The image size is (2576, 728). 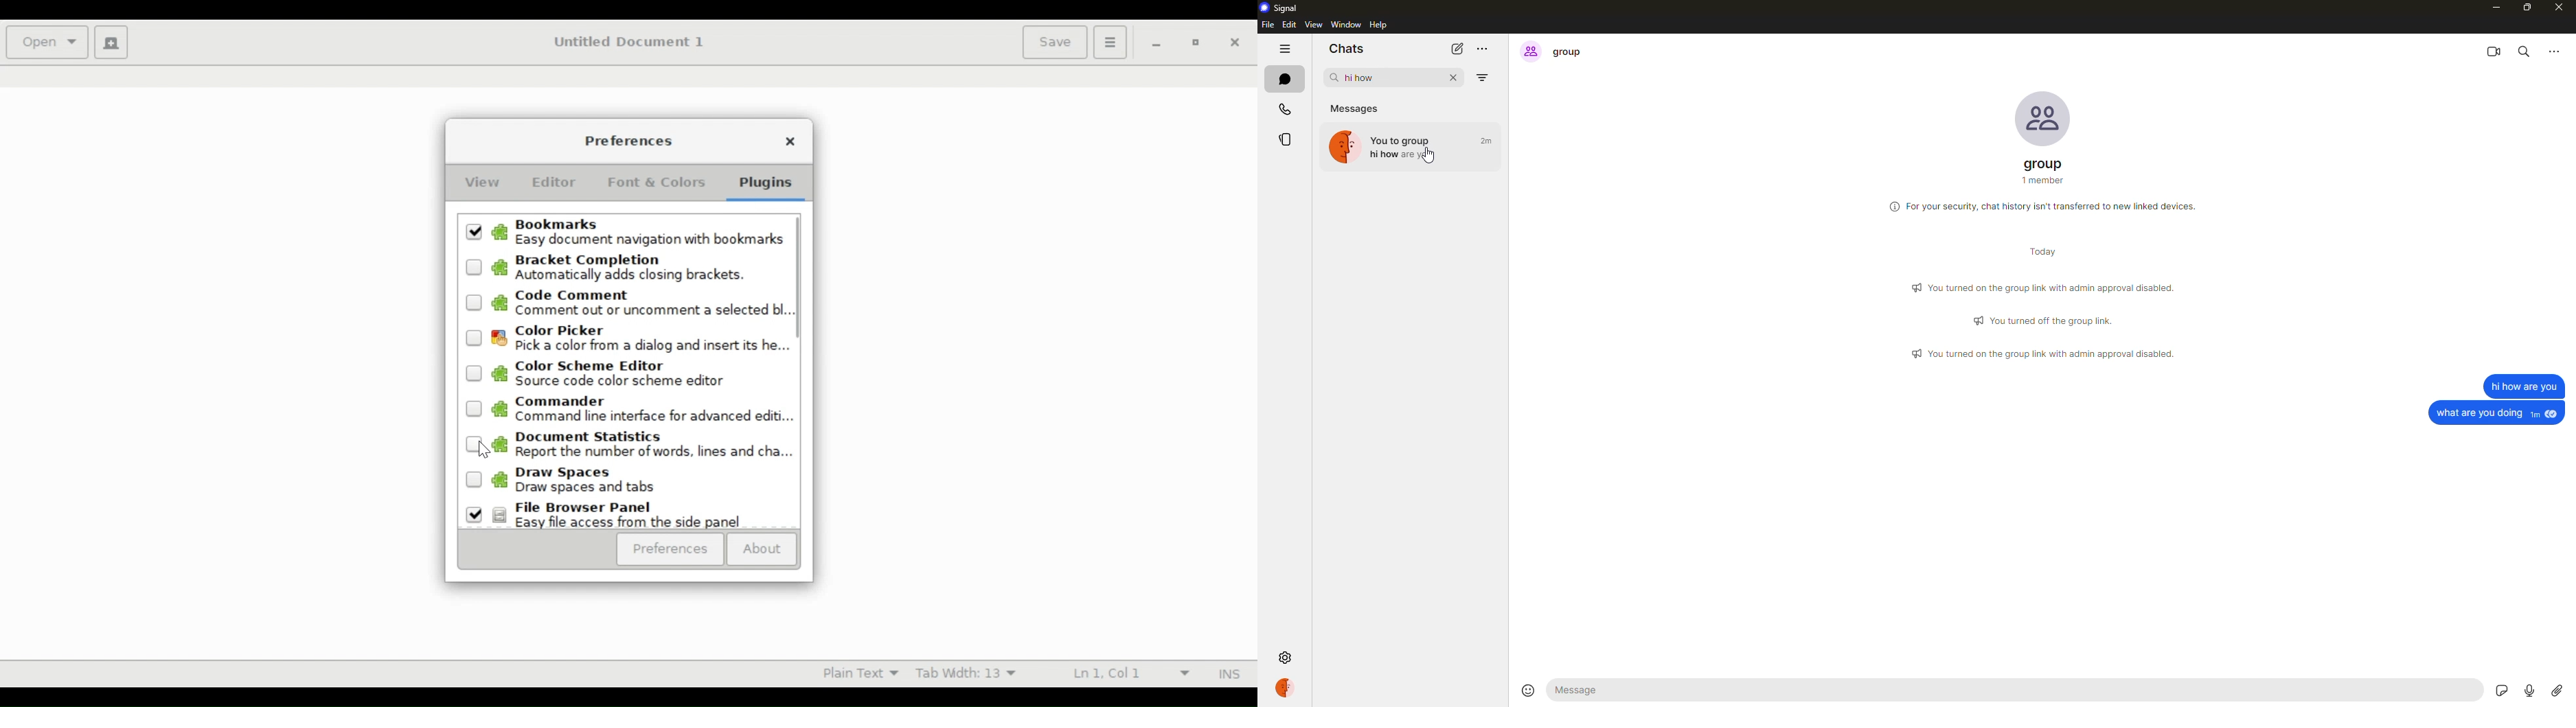 What do you see at coordinates (1289, 25) in the screenshot?
I see `edit` at bounding box center [1289, 25].